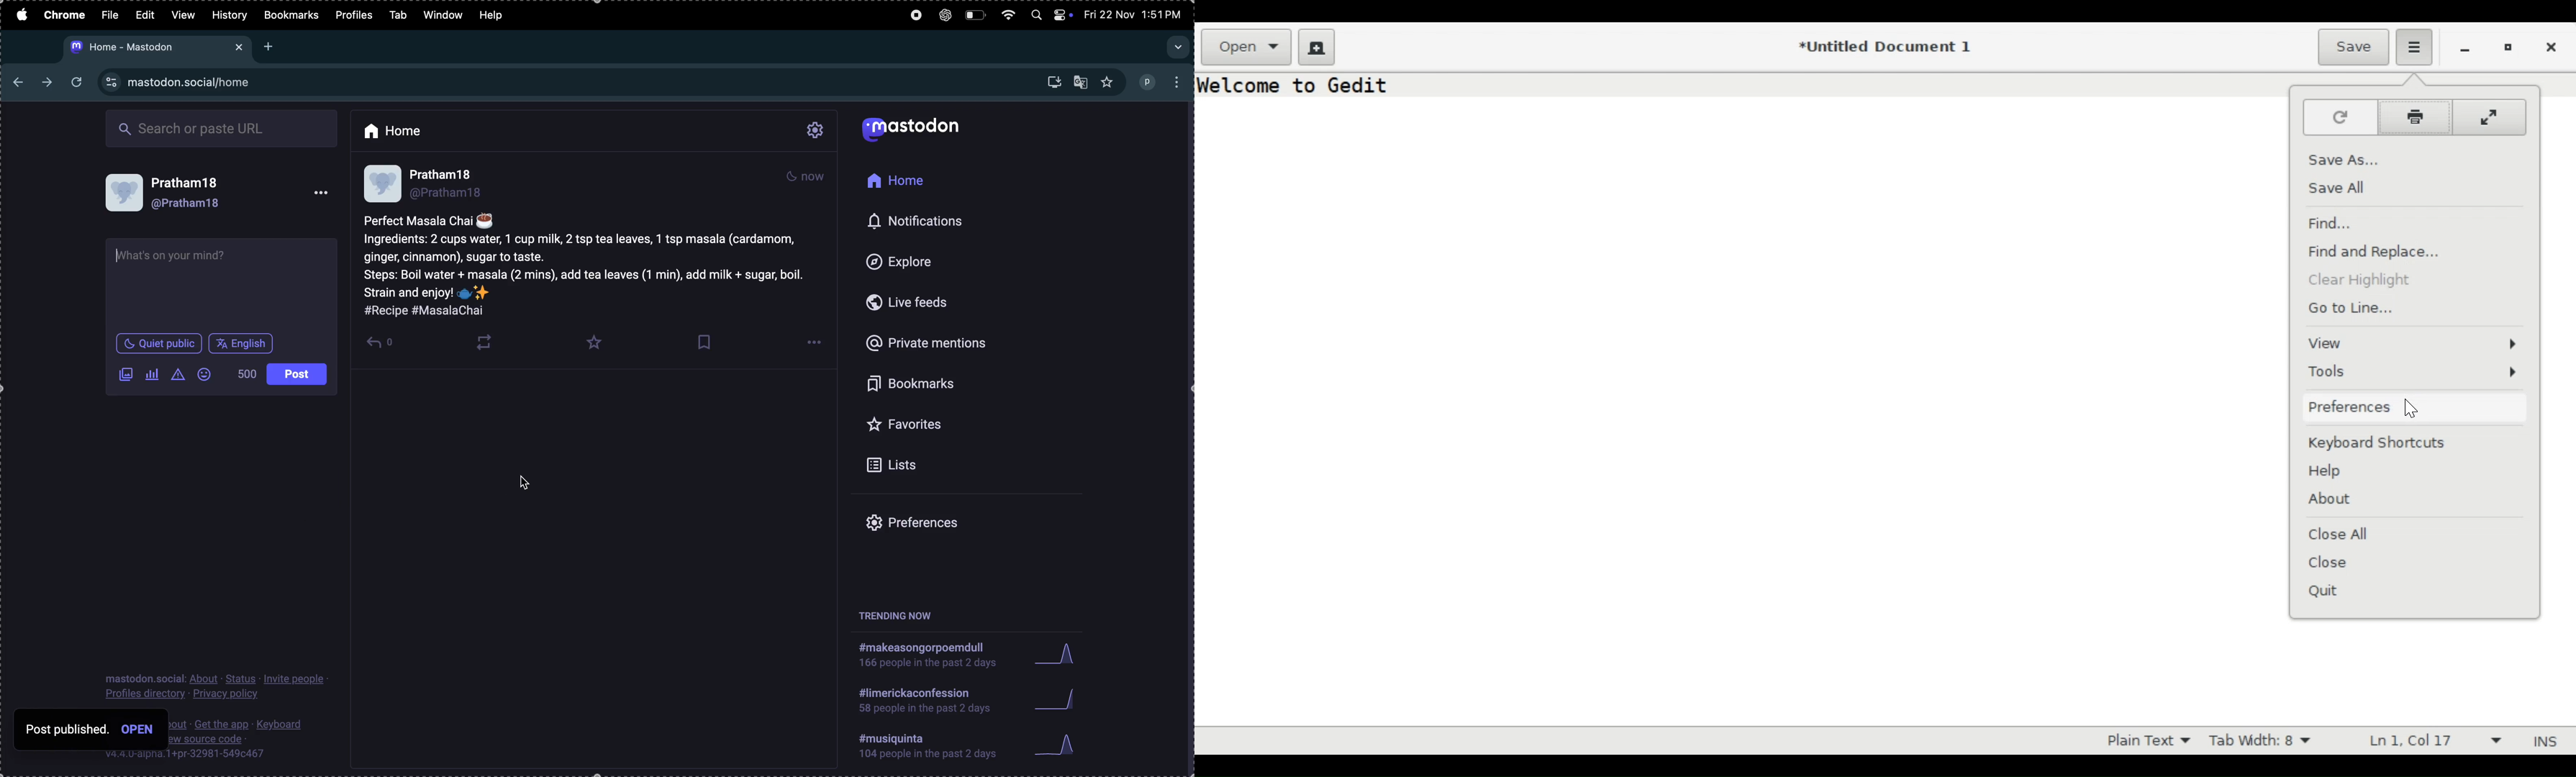 This screenshot has width=2576, height=784. What do you see at coordinates (231, 15) in the screenshot?
I see `history` at bounding box center [231, 15].